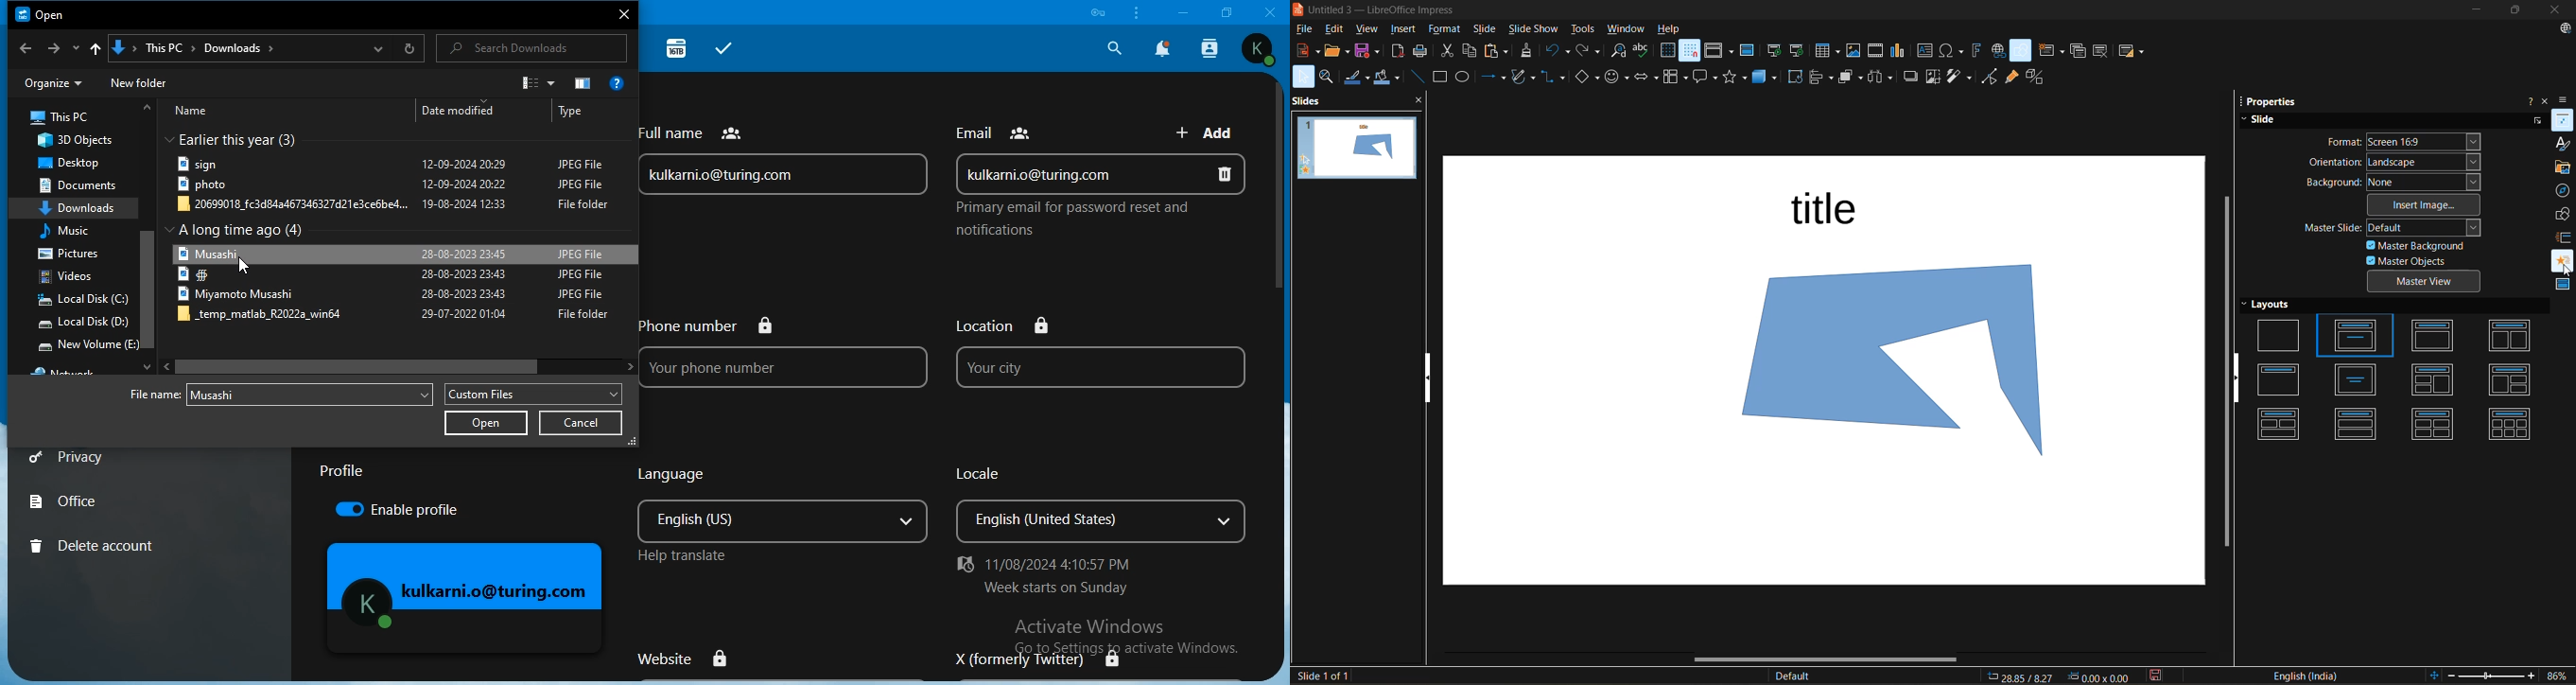 Image resolution: width=2576 pixels, height=700 pixels. I want to click on ellipse, so click(1465, 77).